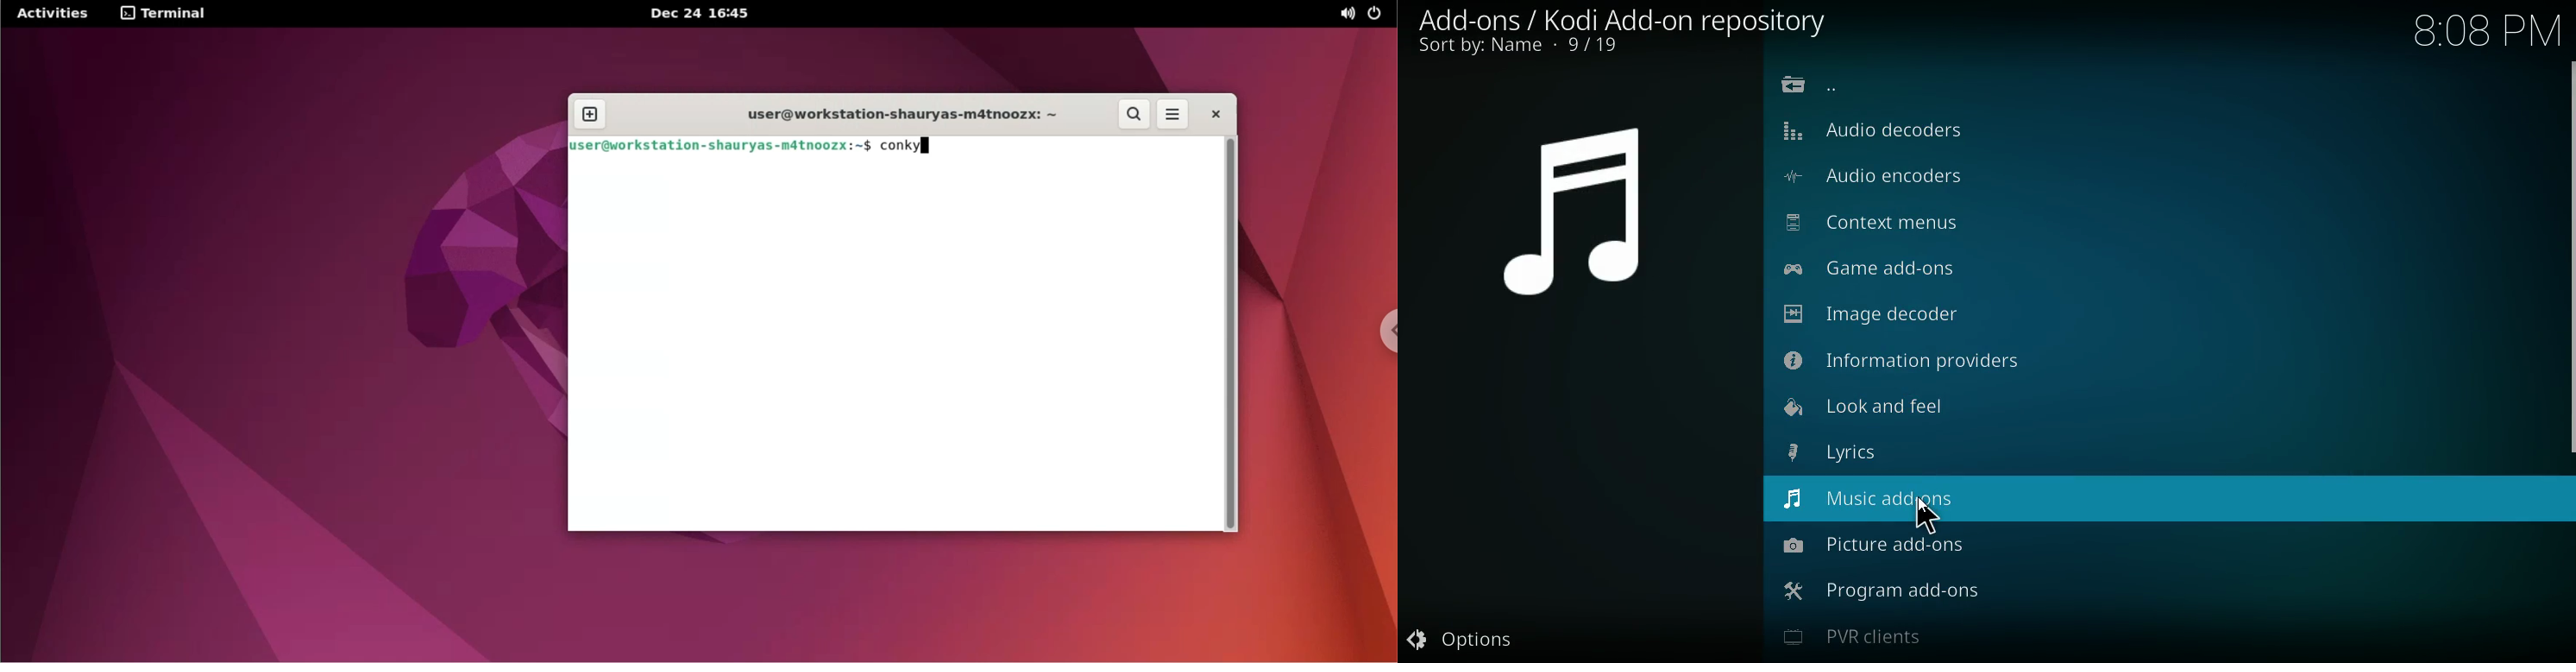 The height and width of the screenshot is (672, 2576). I want to click on Cursor, so click(1928, 517).